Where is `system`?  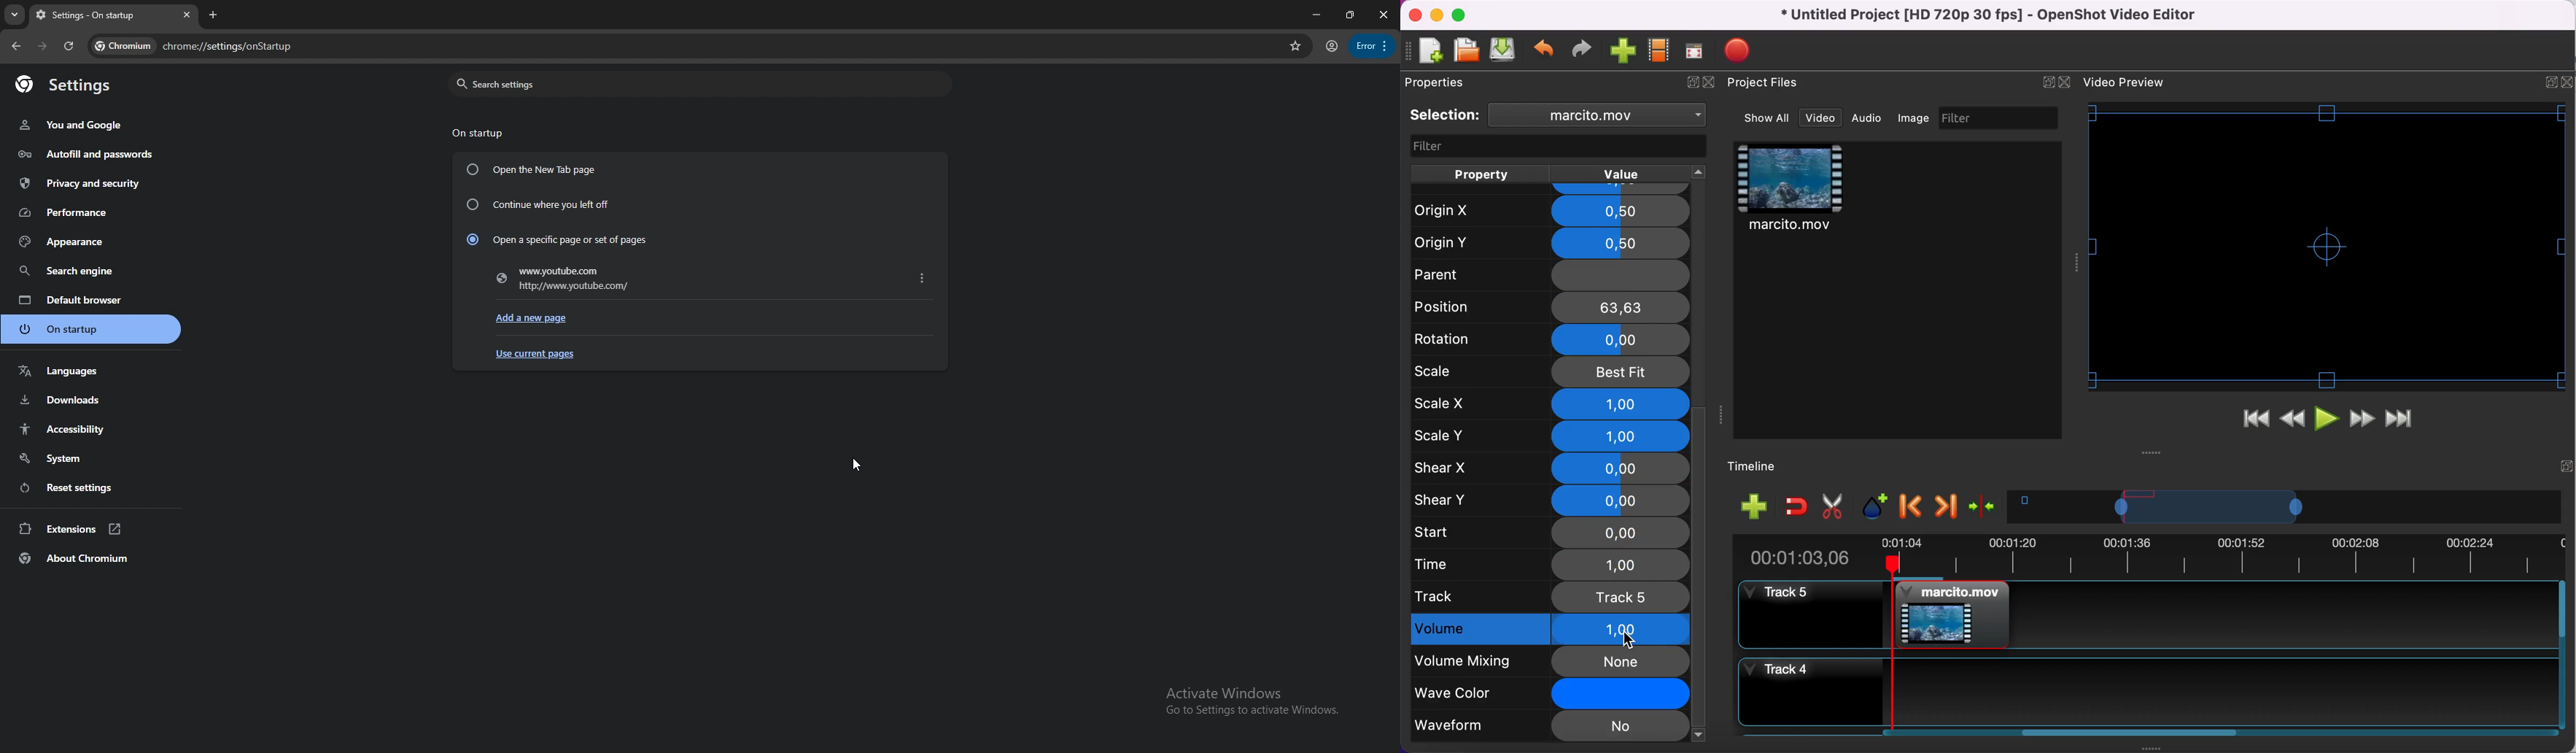
system is located at coordinates (91, 458).